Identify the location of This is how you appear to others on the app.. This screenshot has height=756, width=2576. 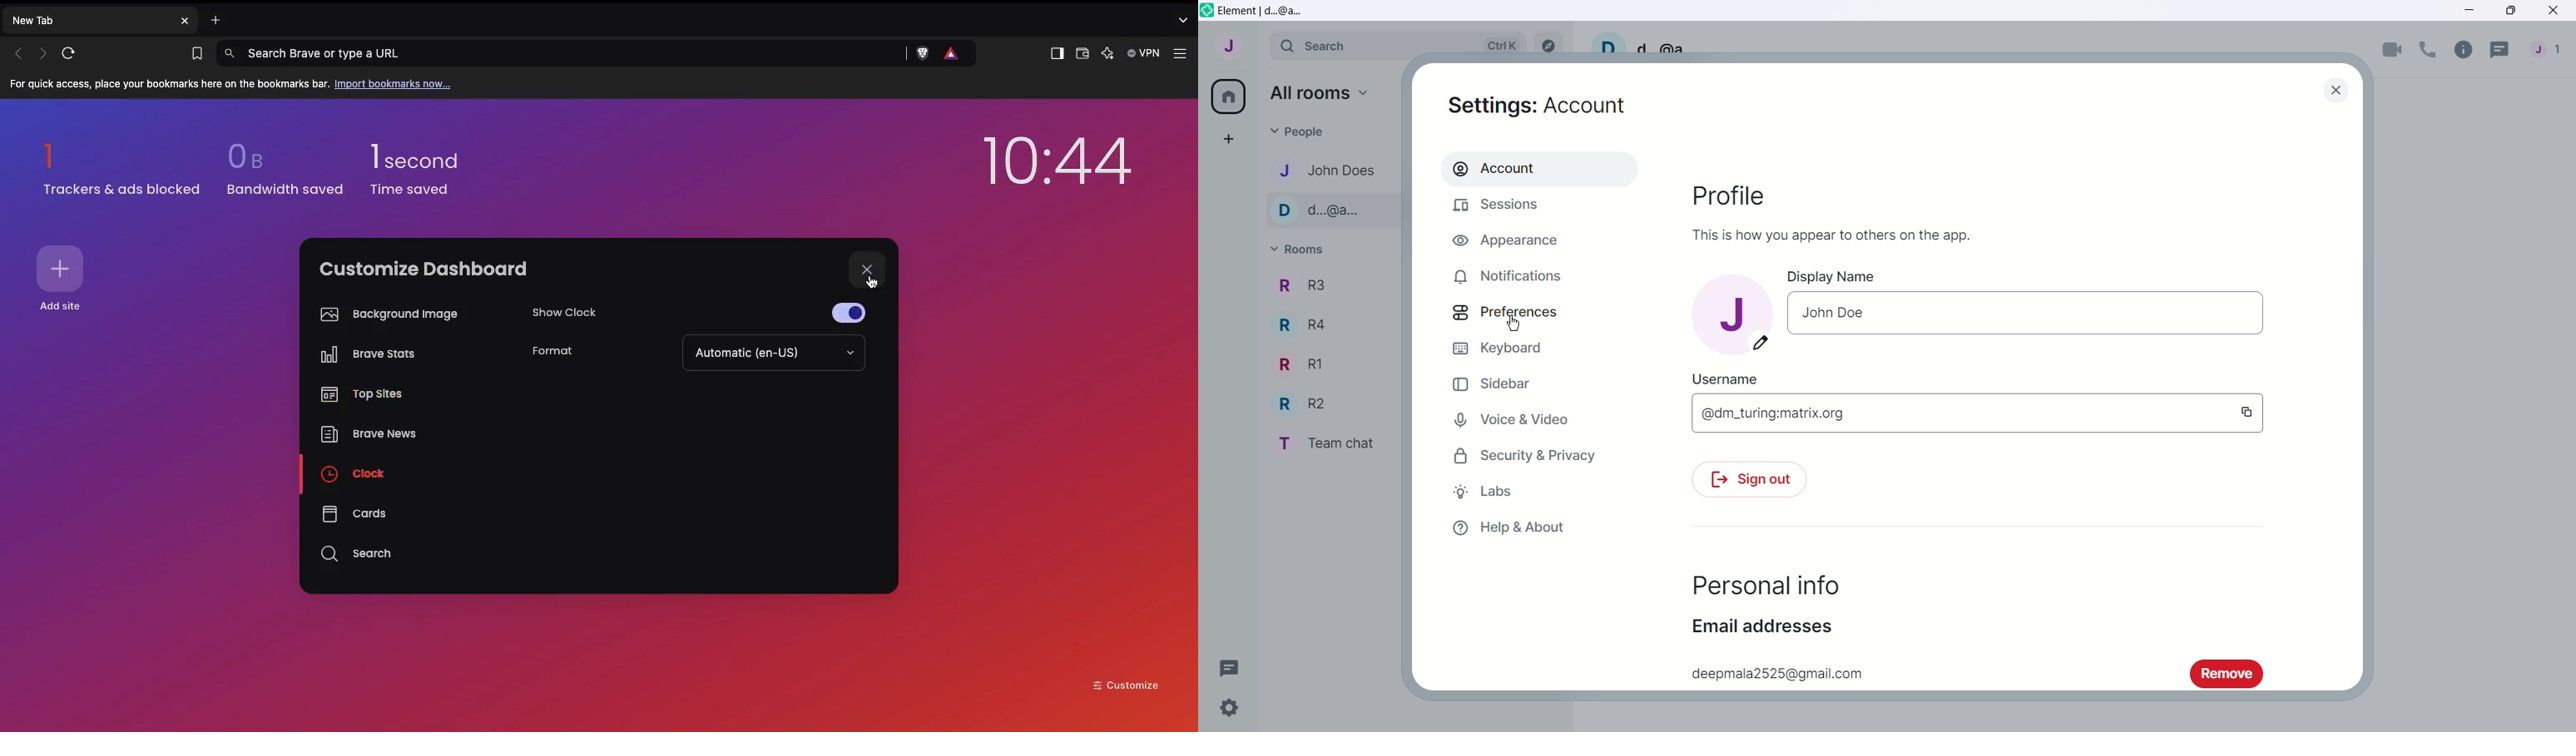
(1832, 235).